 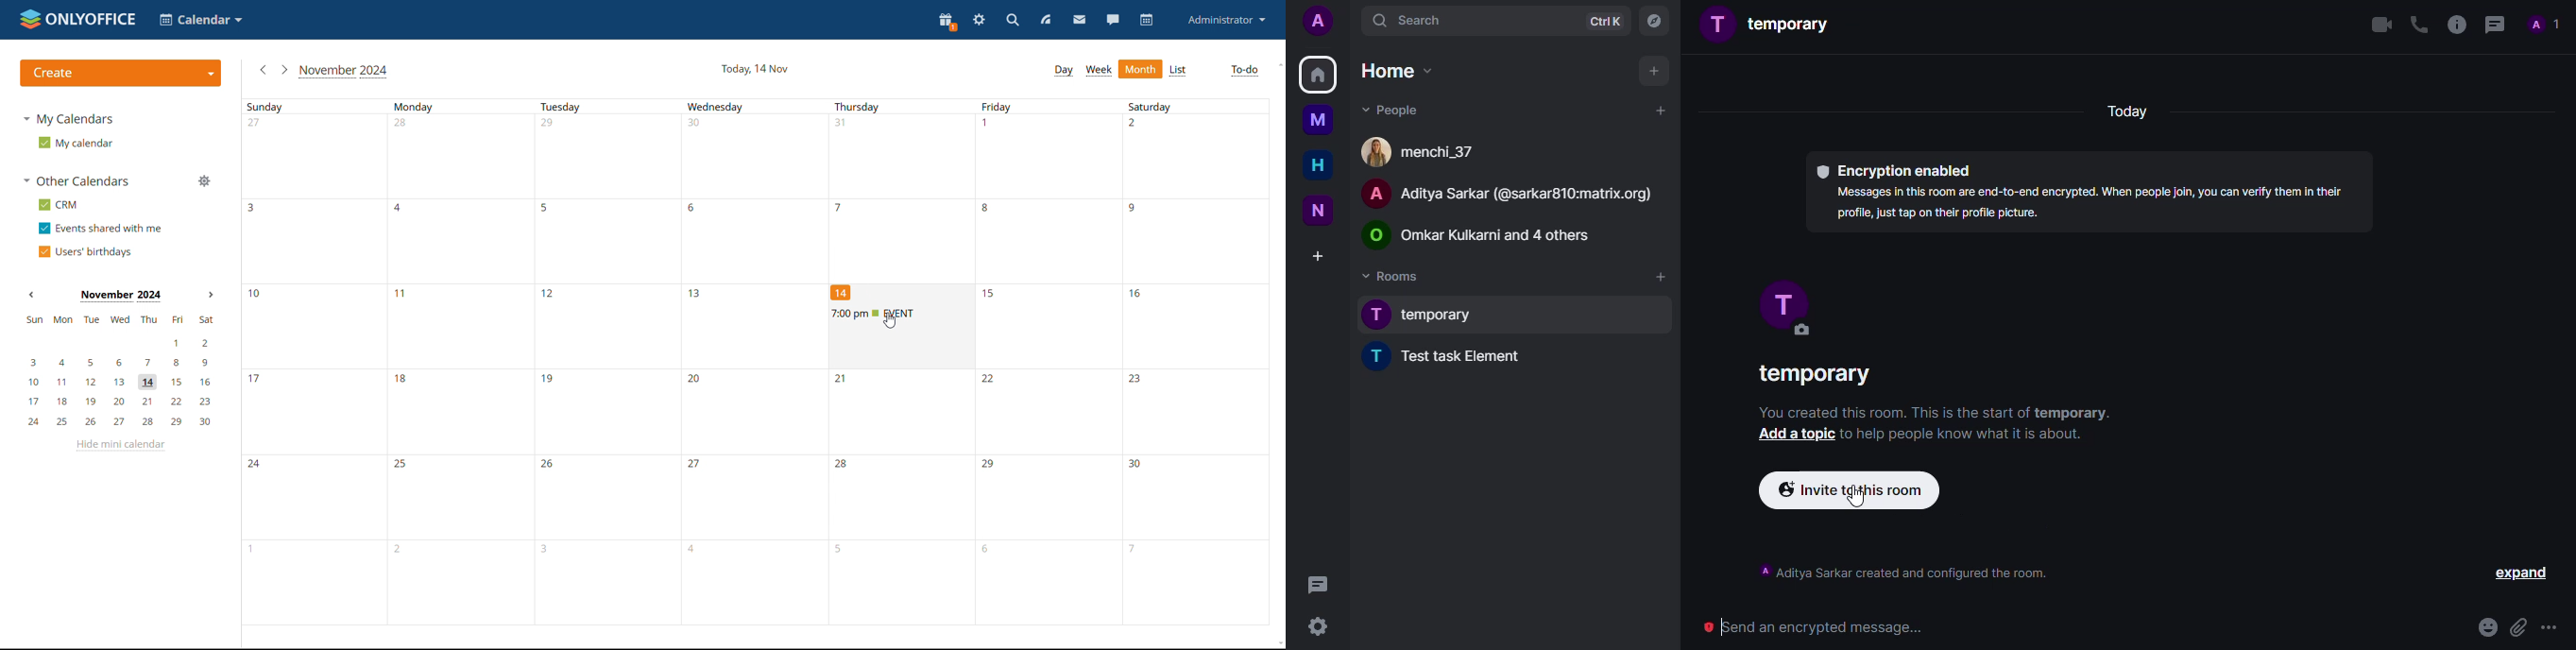 I want to click on create, so click(x=120, y=73).